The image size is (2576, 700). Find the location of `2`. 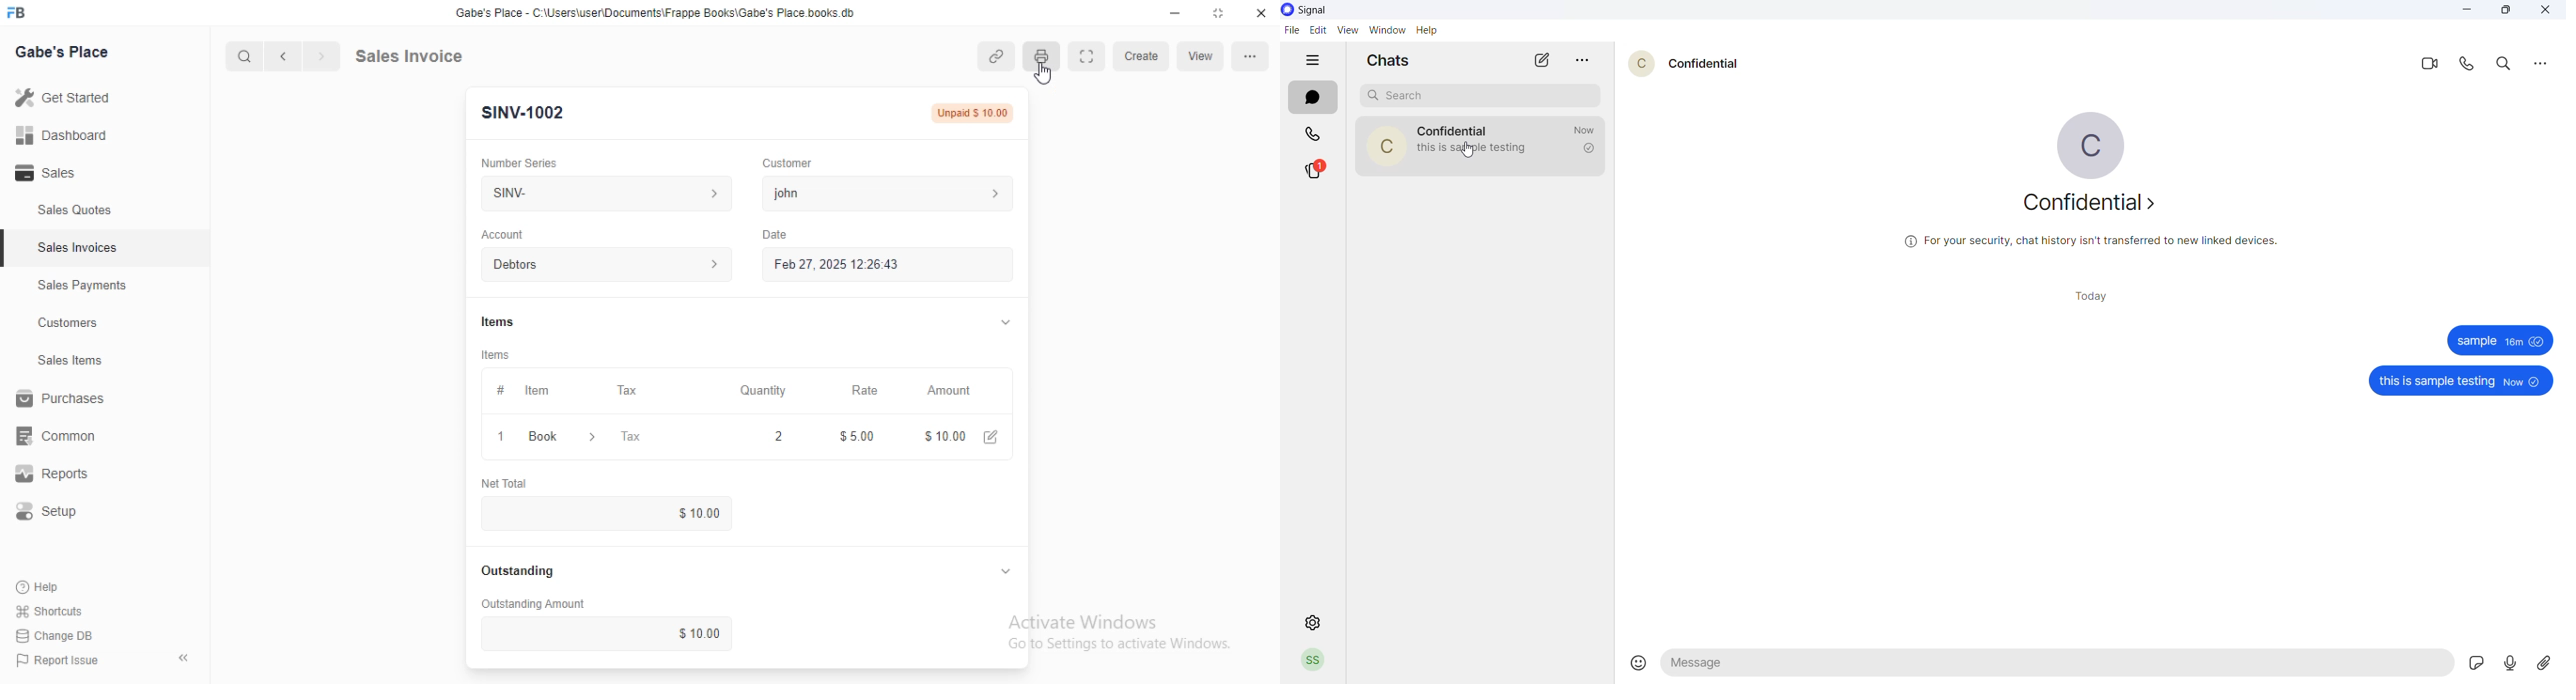

2 is located at coordinates (779, 436).